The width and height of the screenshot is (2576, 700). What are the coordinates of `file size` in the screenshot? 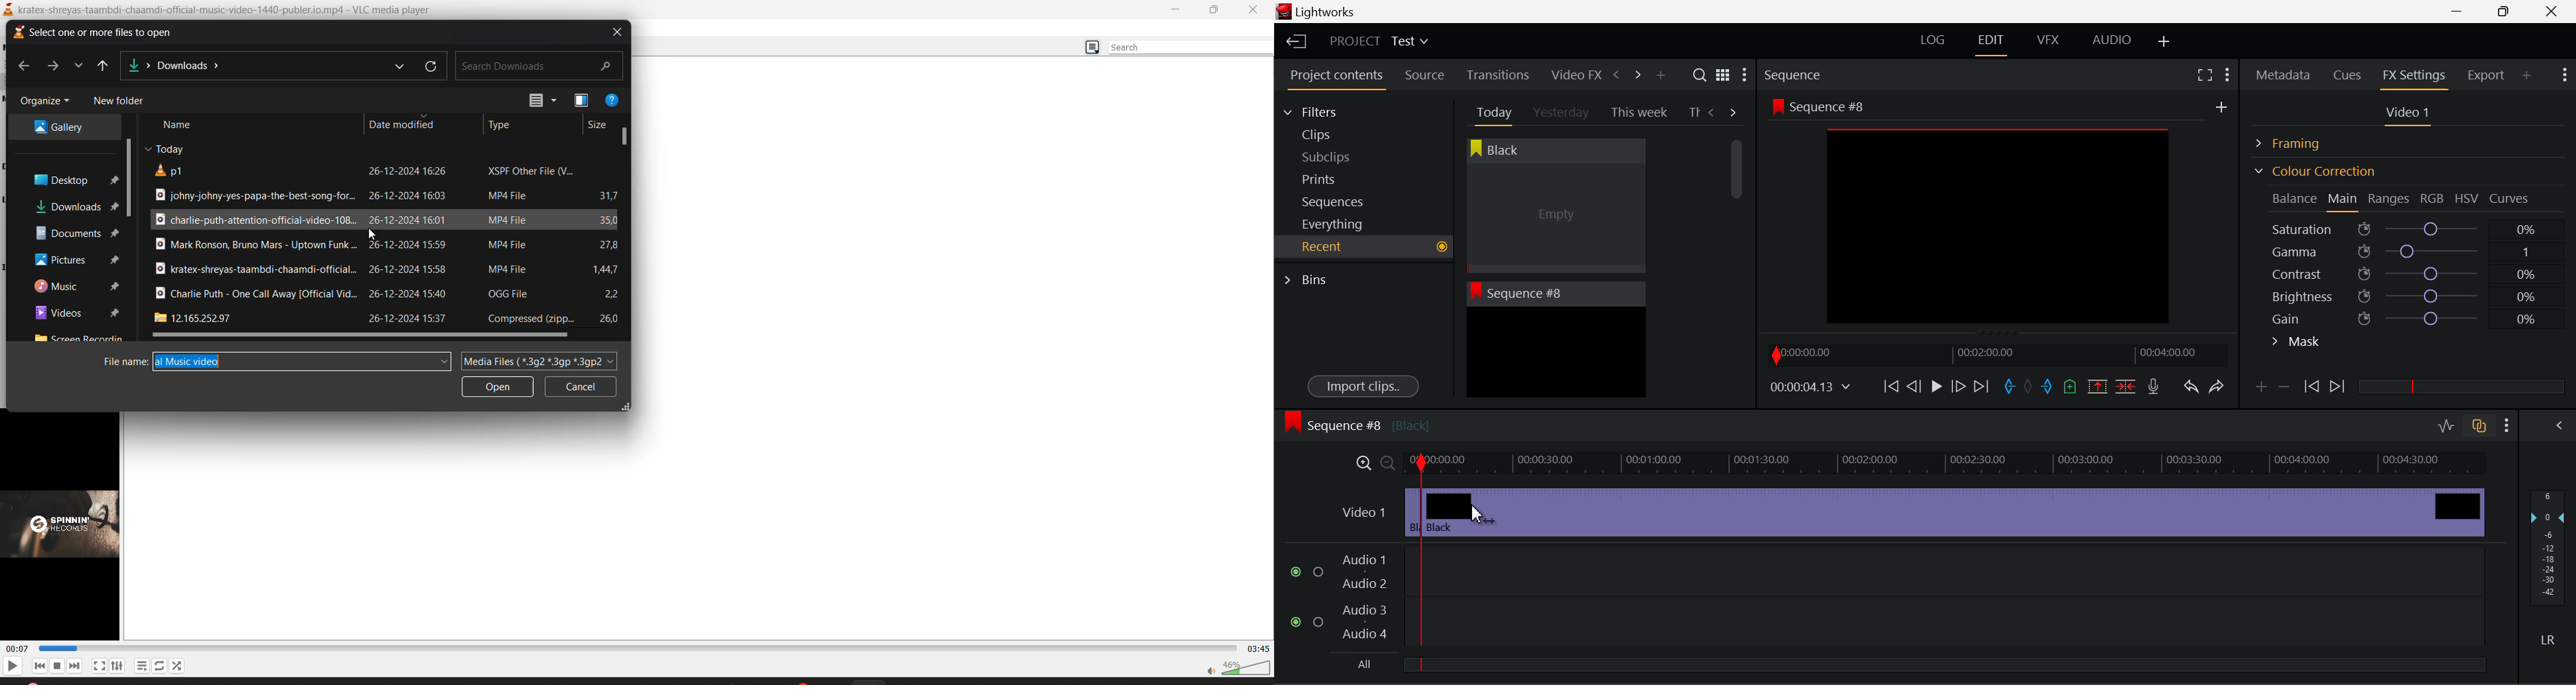 It's located at (607, 194).